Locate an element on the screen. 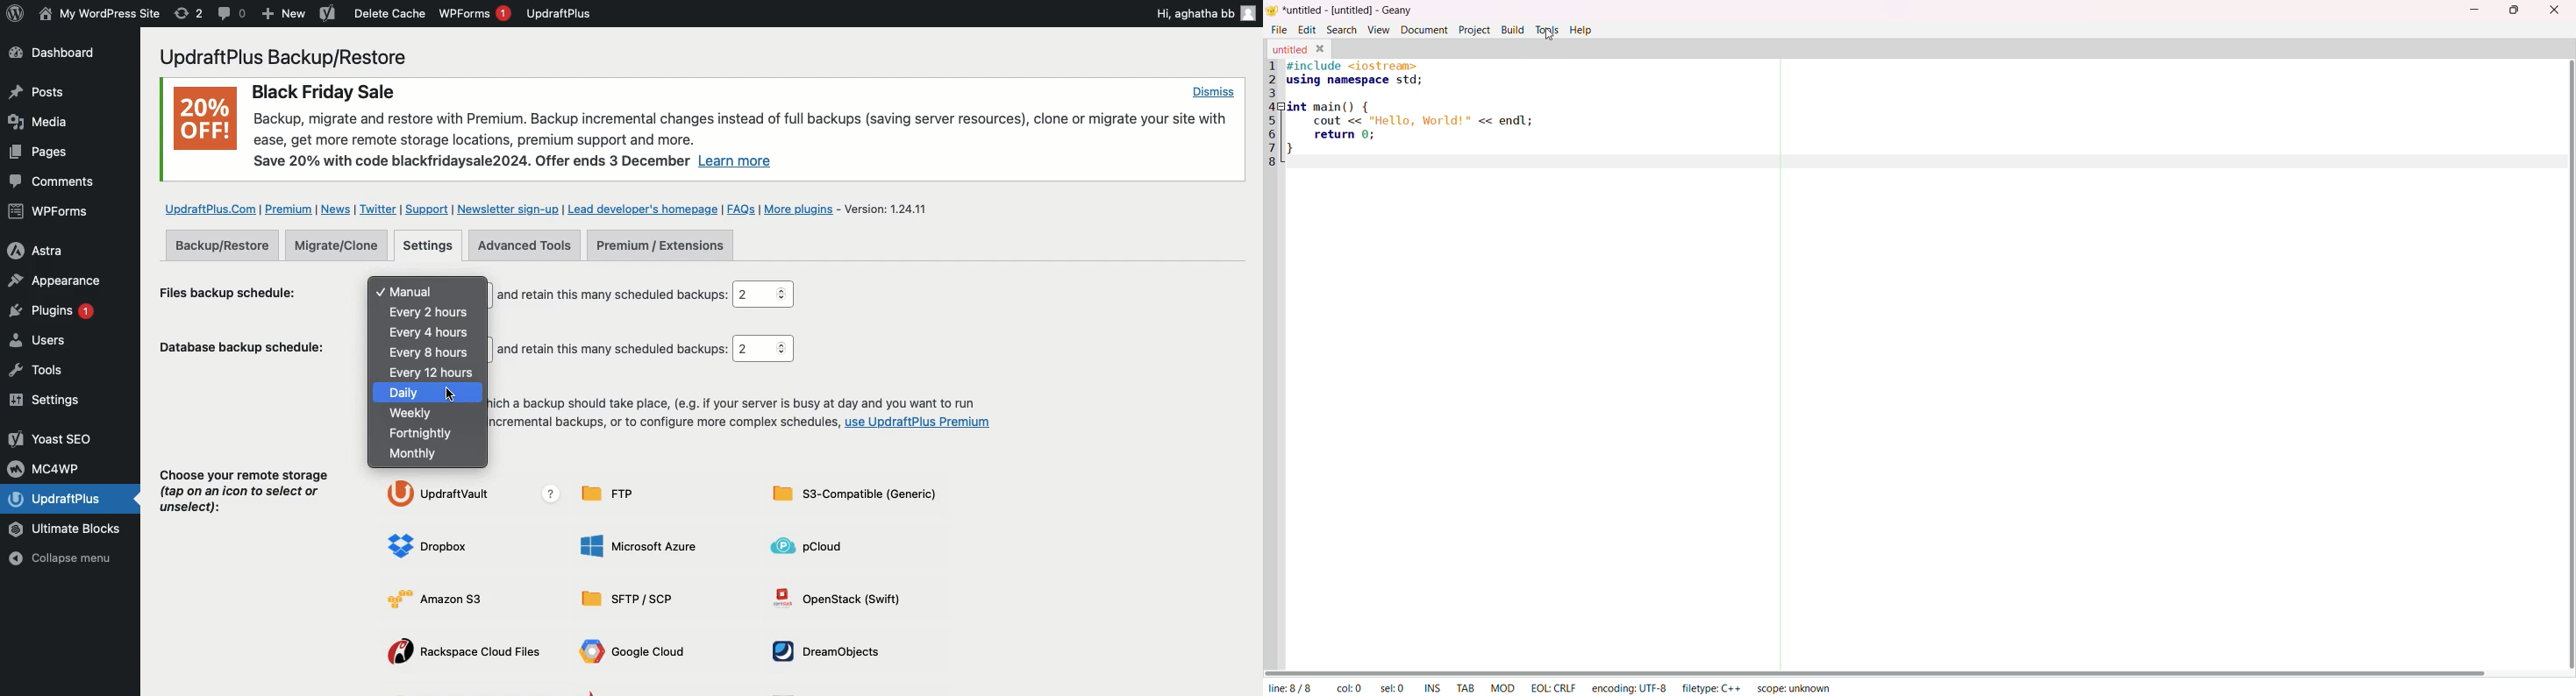 The image size is (2576, 700). More plugins is located at coordinates (803, 210).